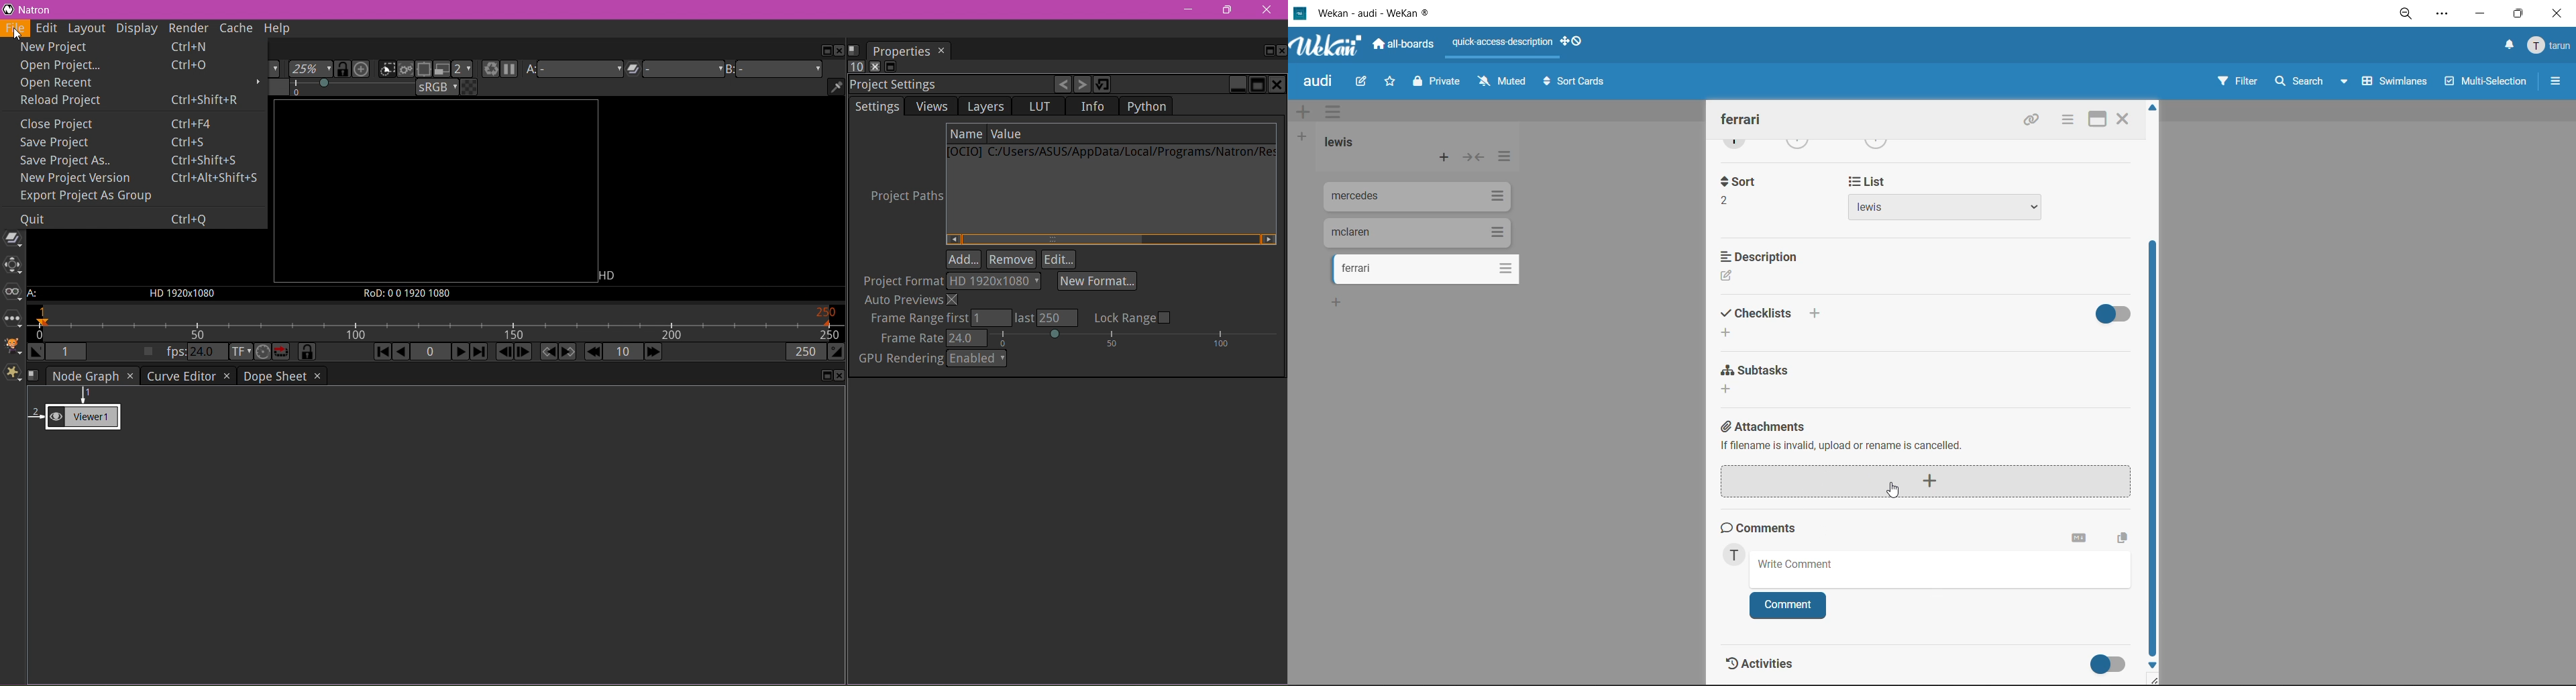 The width and height of the screenshot is (2576, 700). Describe the element at coordinates (2116, 311) in the screenshot. I see `hide completed checklist` at that location.